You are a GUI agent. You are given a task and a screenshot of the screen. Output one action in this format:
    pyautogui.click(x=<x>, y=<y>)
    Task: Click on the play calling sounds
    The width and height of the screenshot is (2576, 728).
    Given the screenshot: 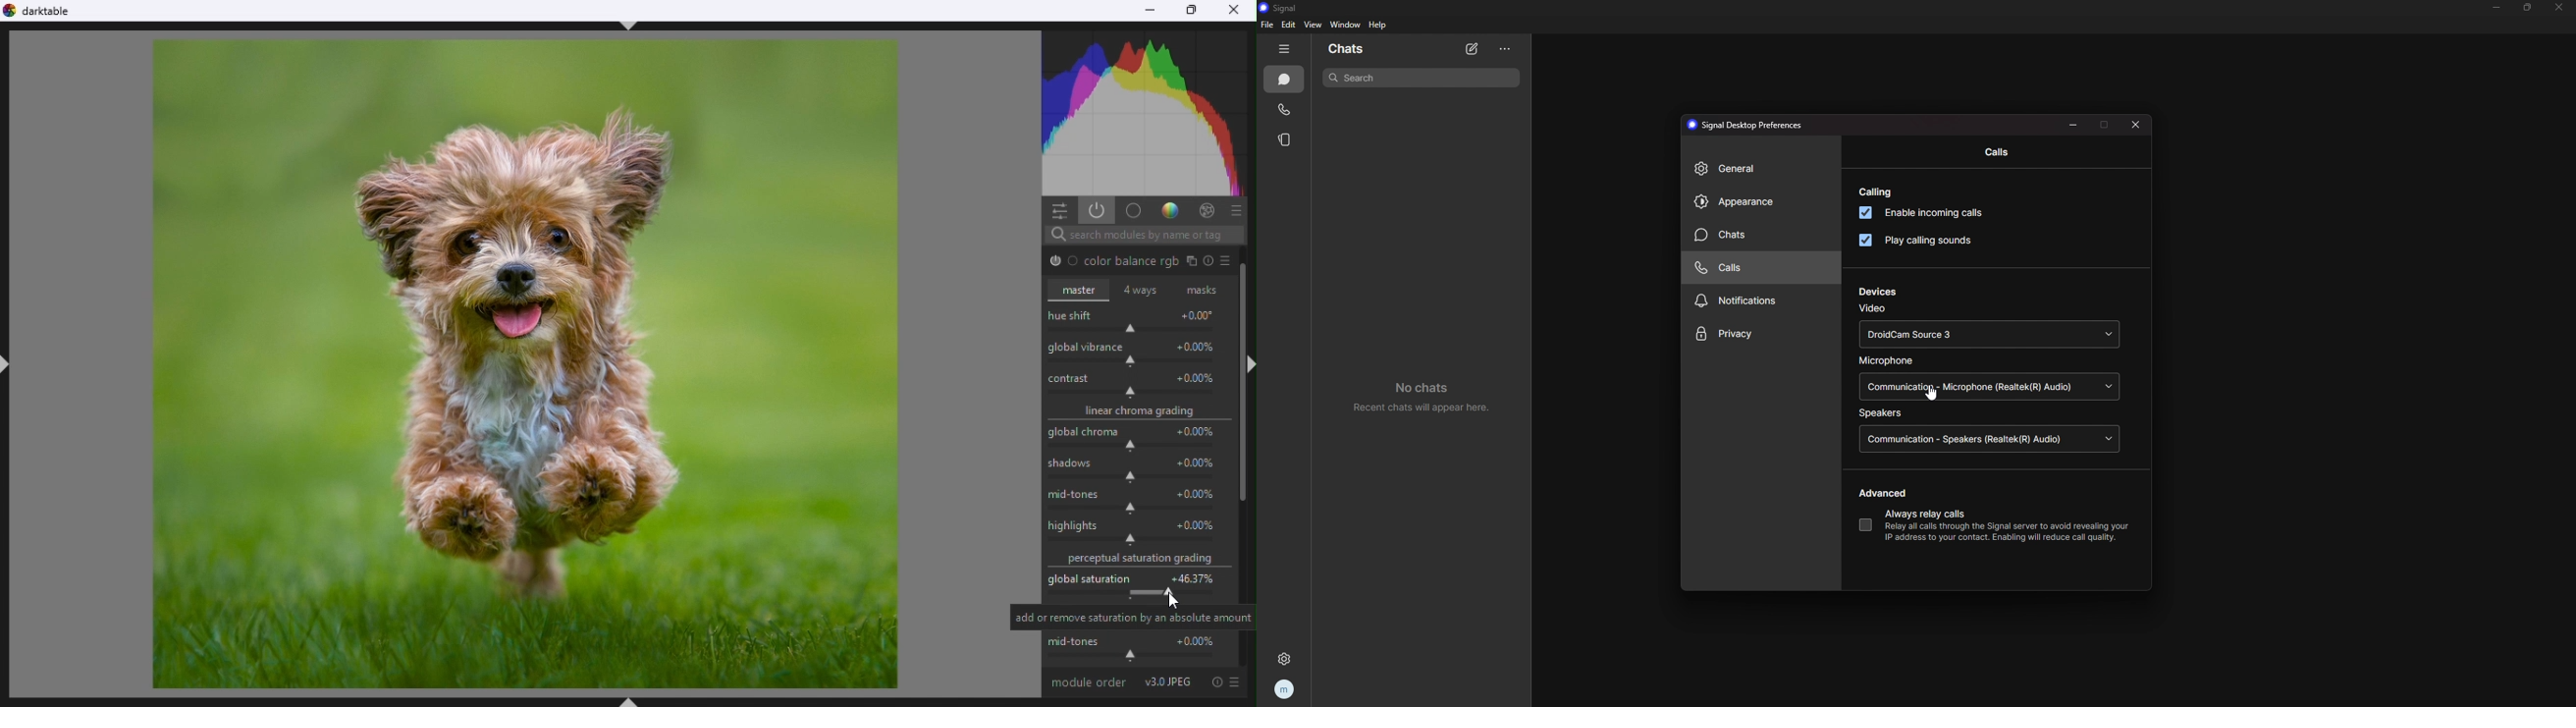 What is the action you would take?
    pyautogui.click(x=1919, y=241)
    